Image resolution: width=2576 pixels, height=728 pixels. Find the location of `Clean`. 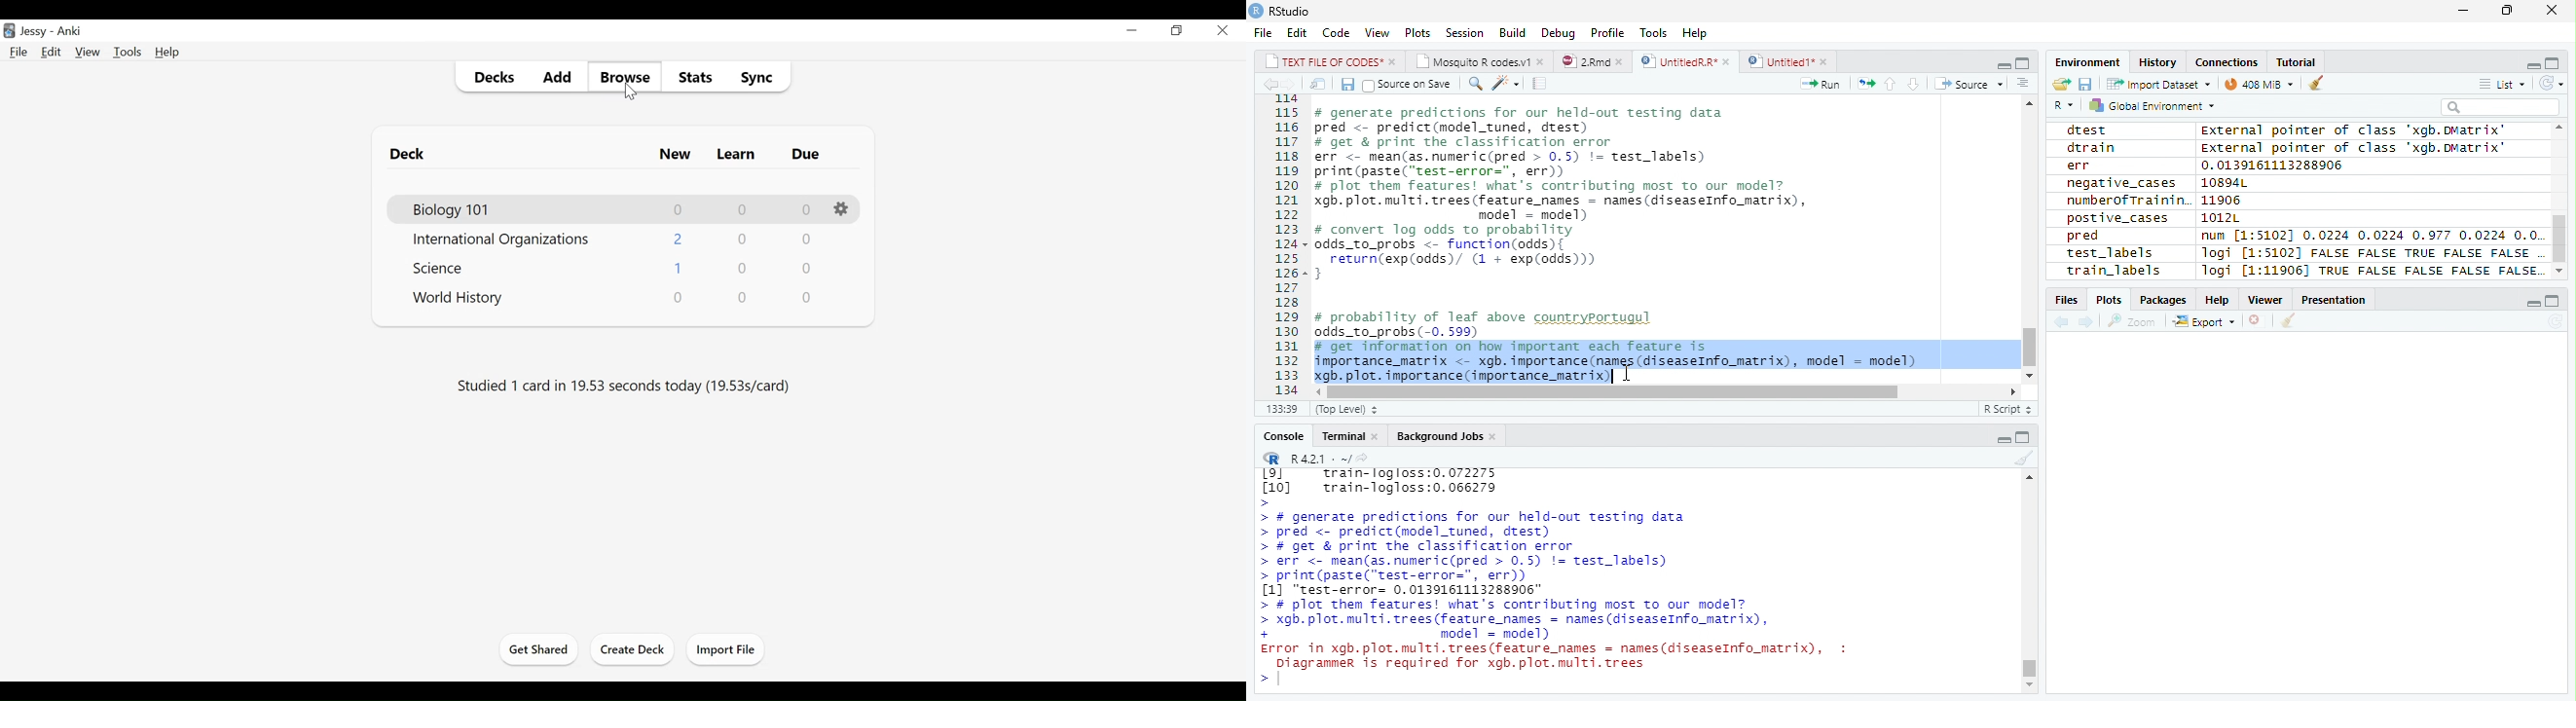

Clean is located at coordinates (2309, 84).